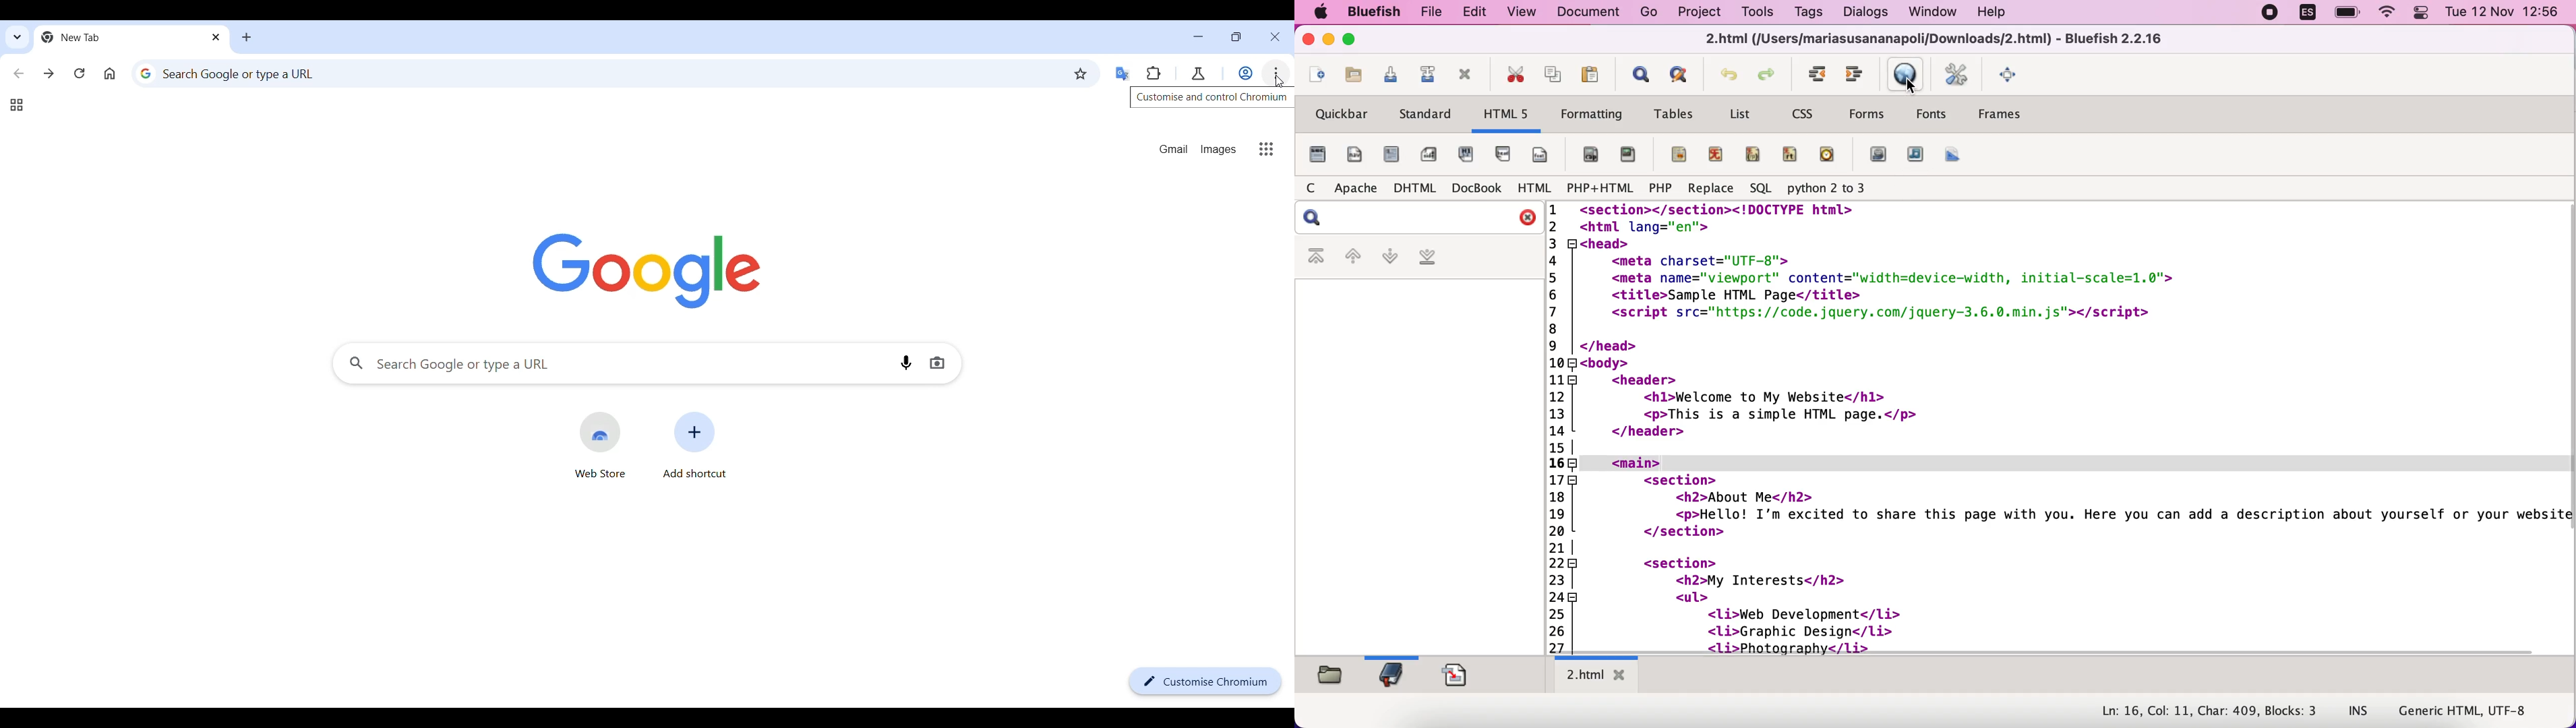  I want to click on minimize, so click(1328, 40).